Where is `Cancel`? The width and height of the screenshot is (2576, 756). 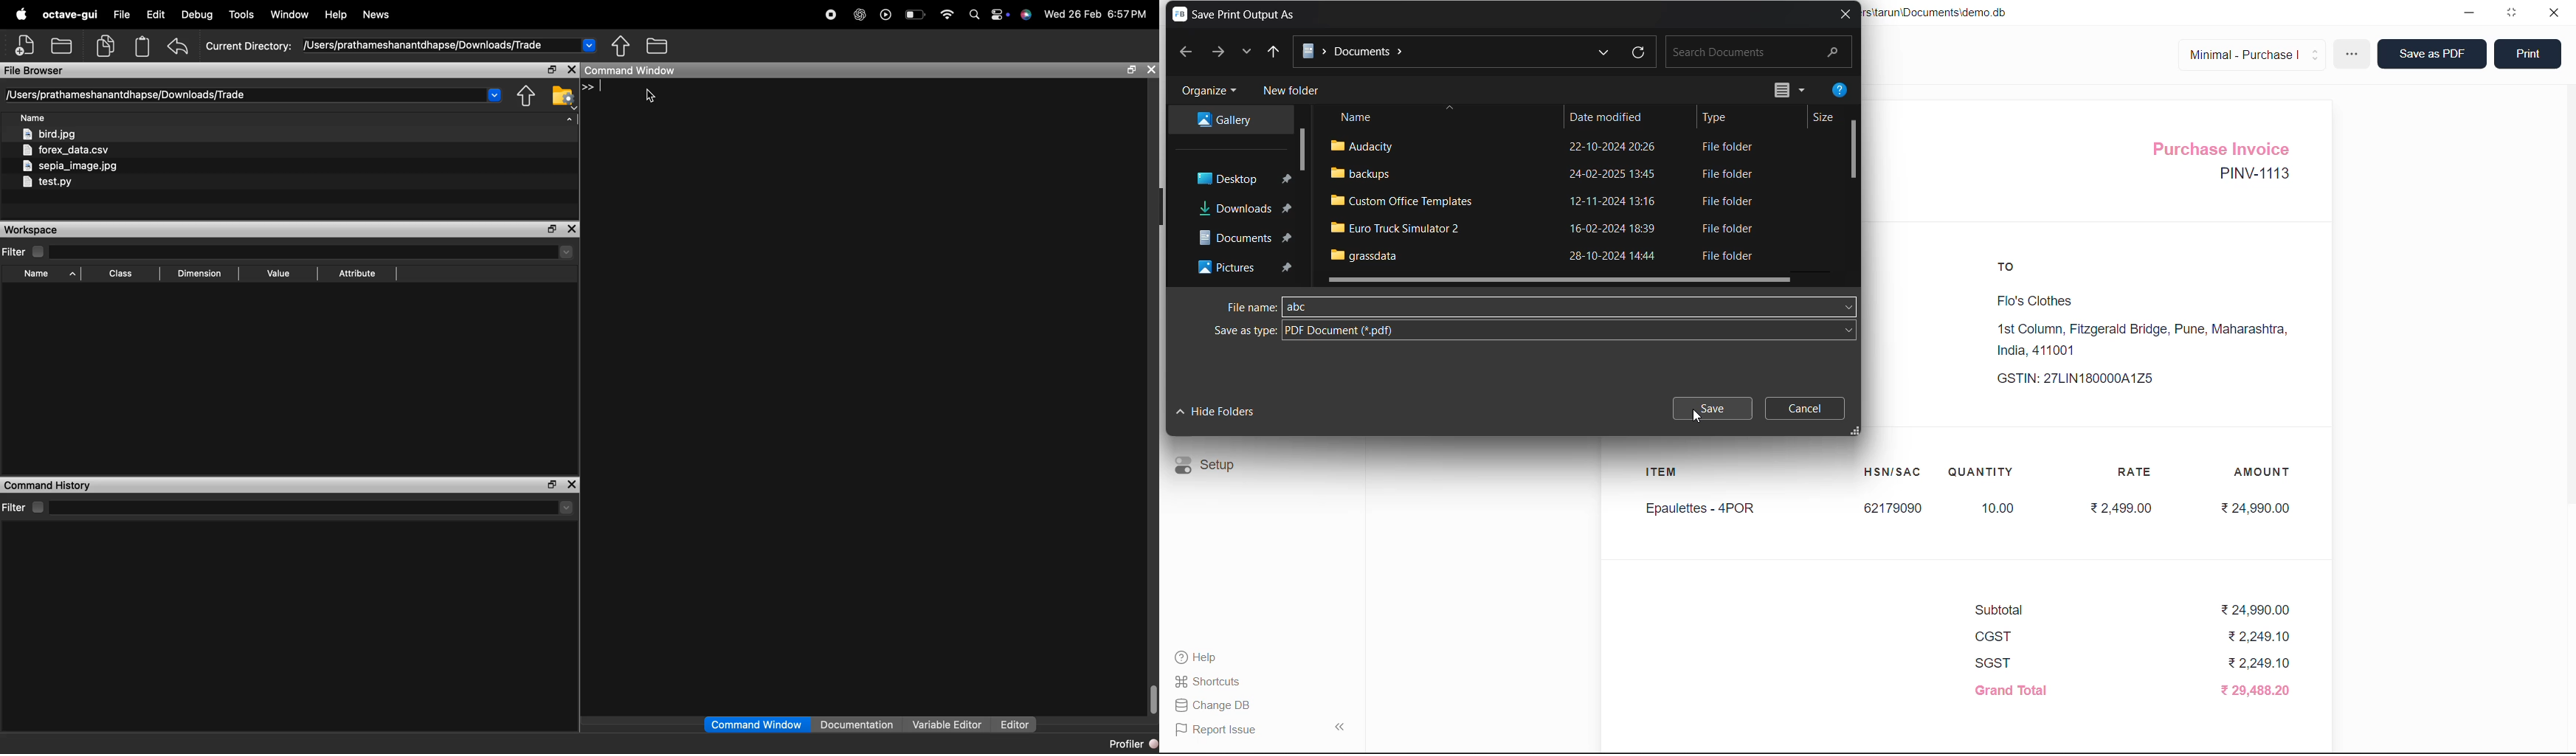 Cancel is located at coordinates (1806, 410).